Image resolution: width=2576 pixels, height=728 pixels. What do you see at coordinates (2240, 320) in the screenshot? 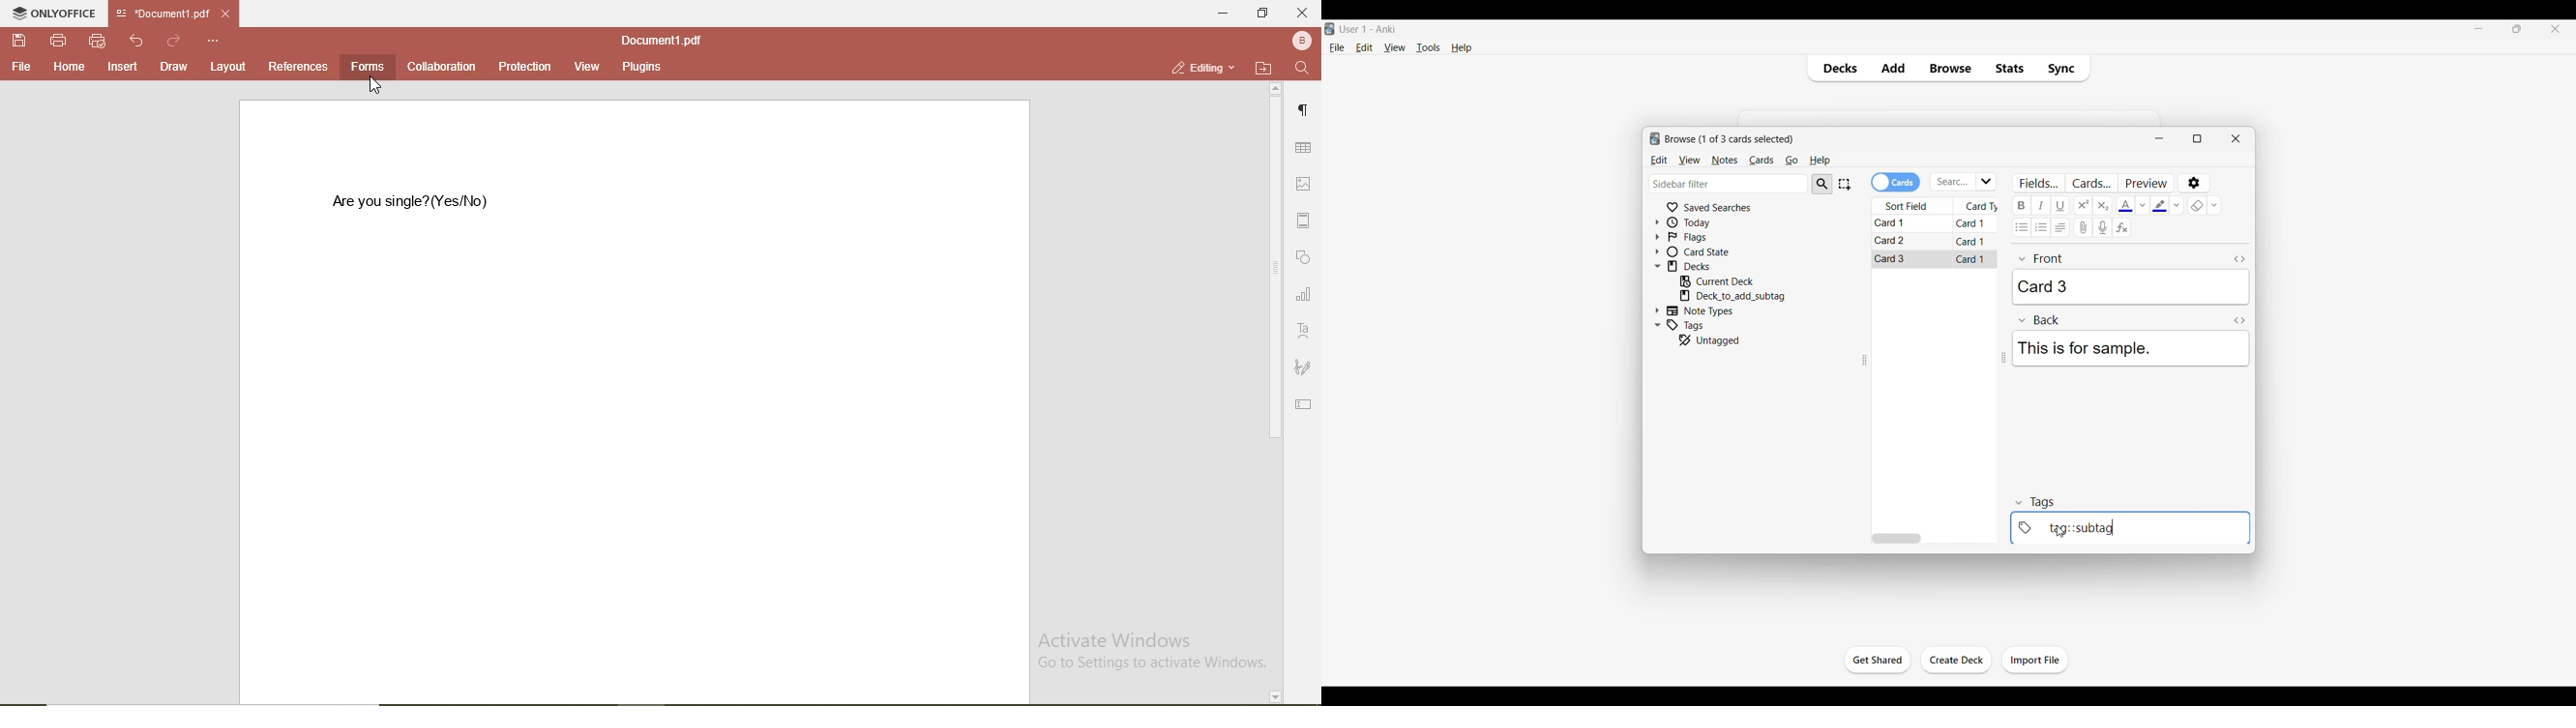
I see `Toggle HTML editor` at bounding box center [2240, 320].